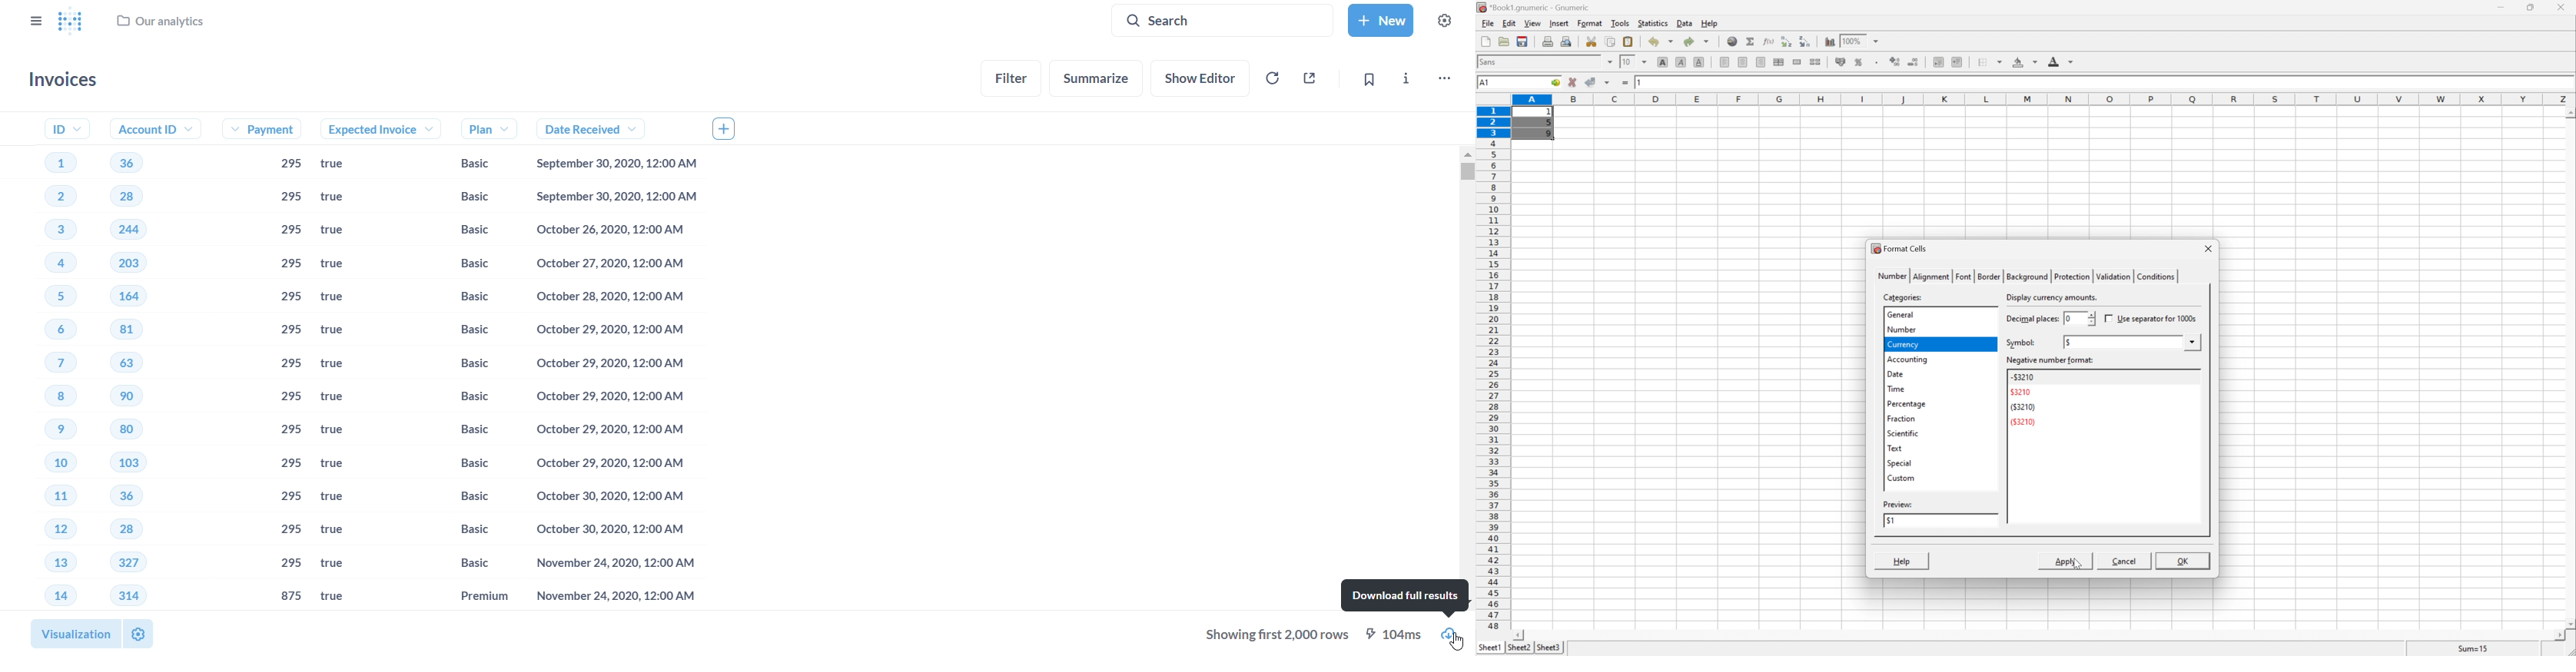 The image size is (2576, 672). I want to click on (3210), so click(2023, 407).